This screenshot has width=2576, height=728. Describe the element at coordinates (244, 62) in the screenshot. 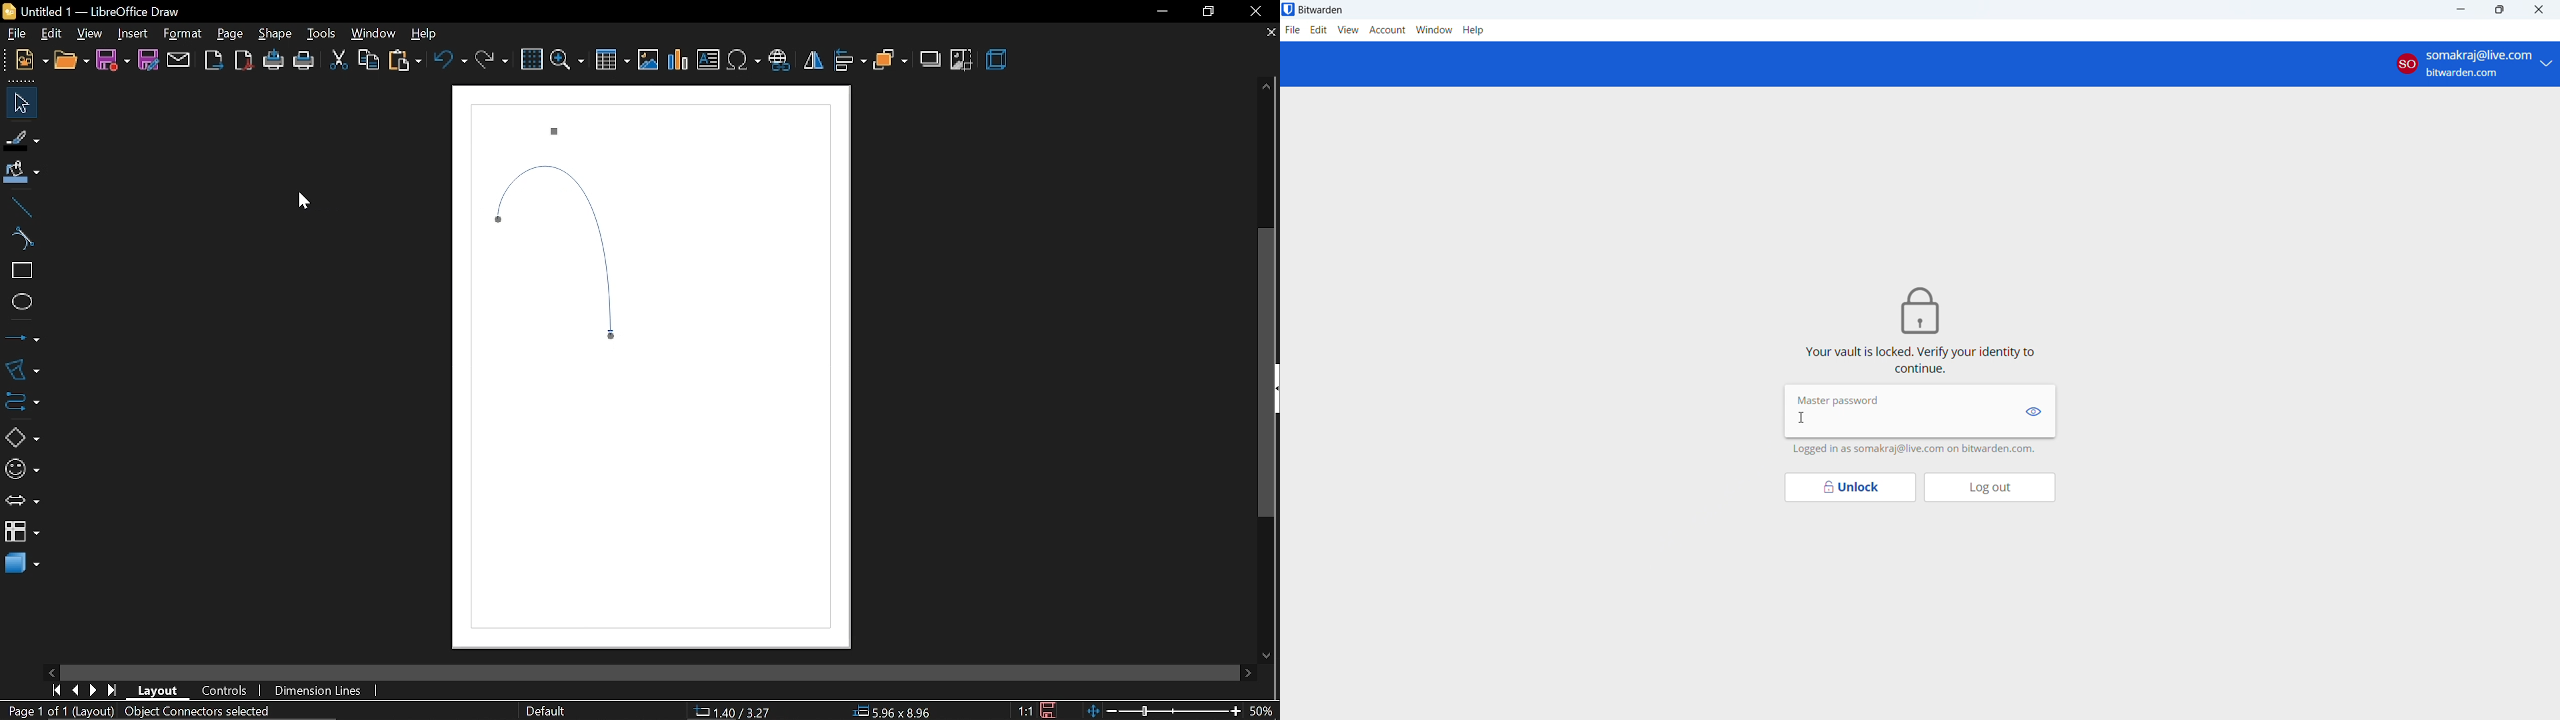

I see `export as pdf` at that location.